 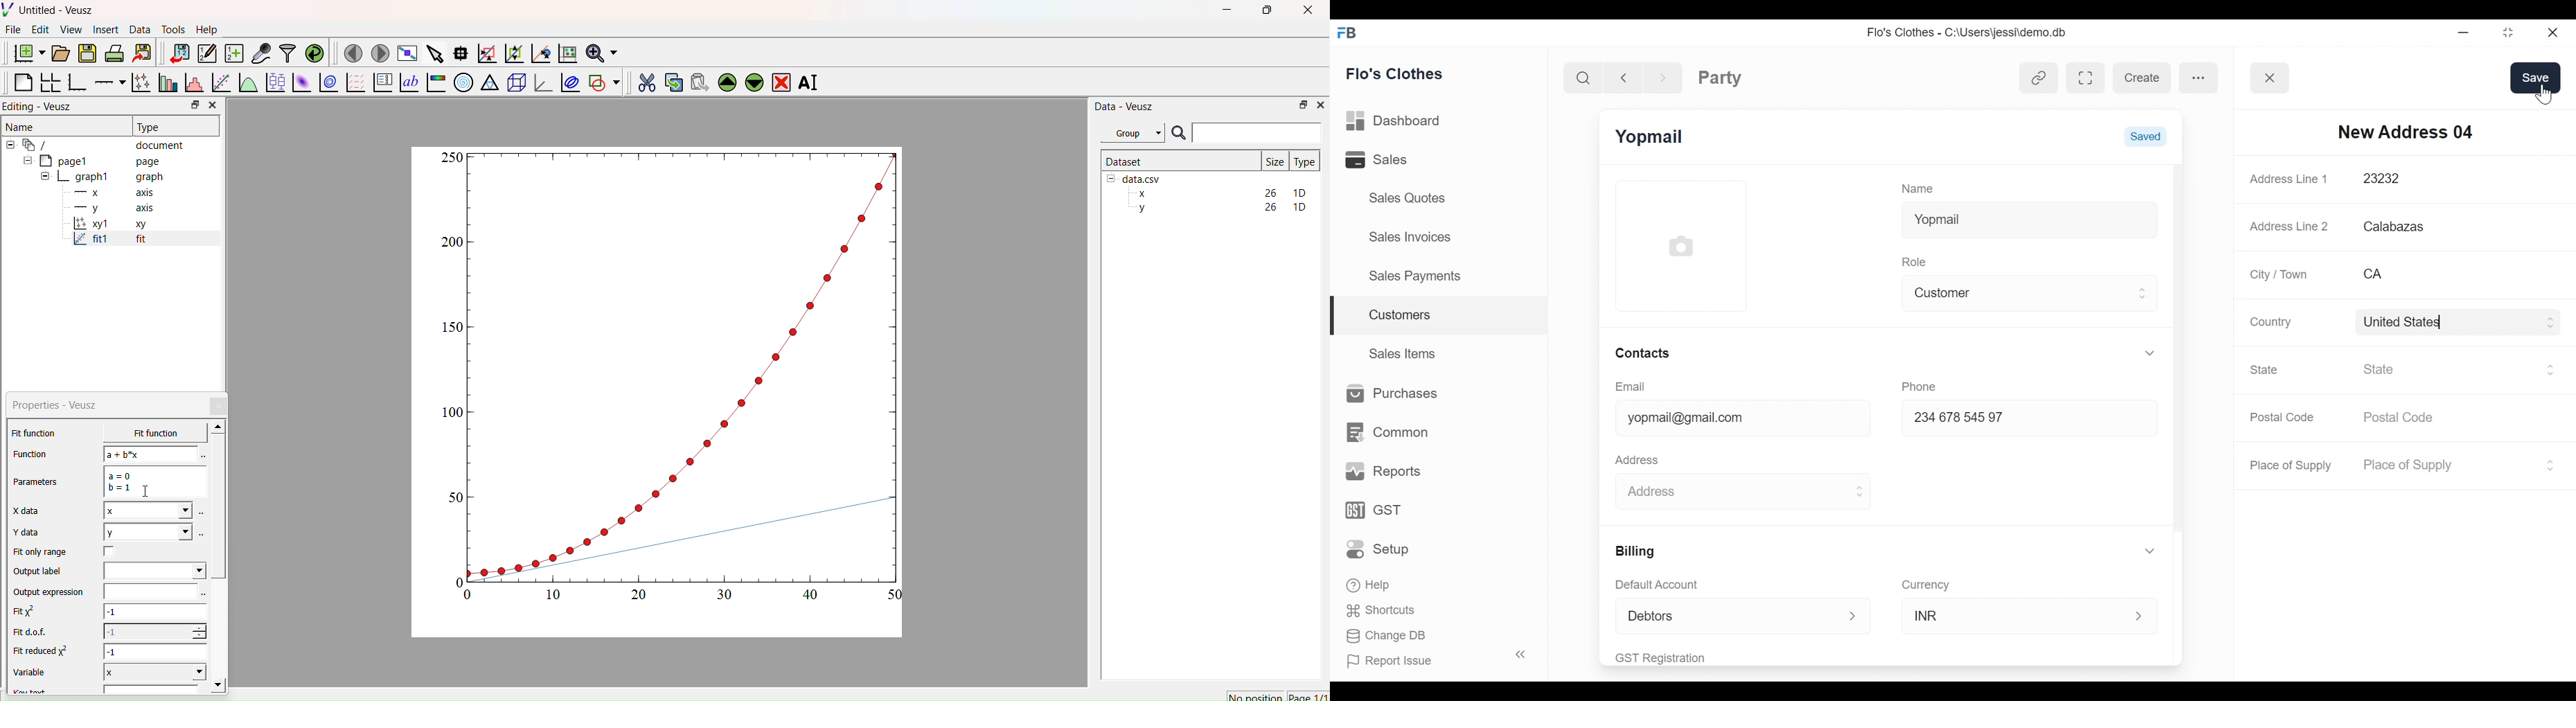 What do you see at coordinates (29, 614) in the screenshot?
I see `Fit x^2` at bounding box center [29, 614].